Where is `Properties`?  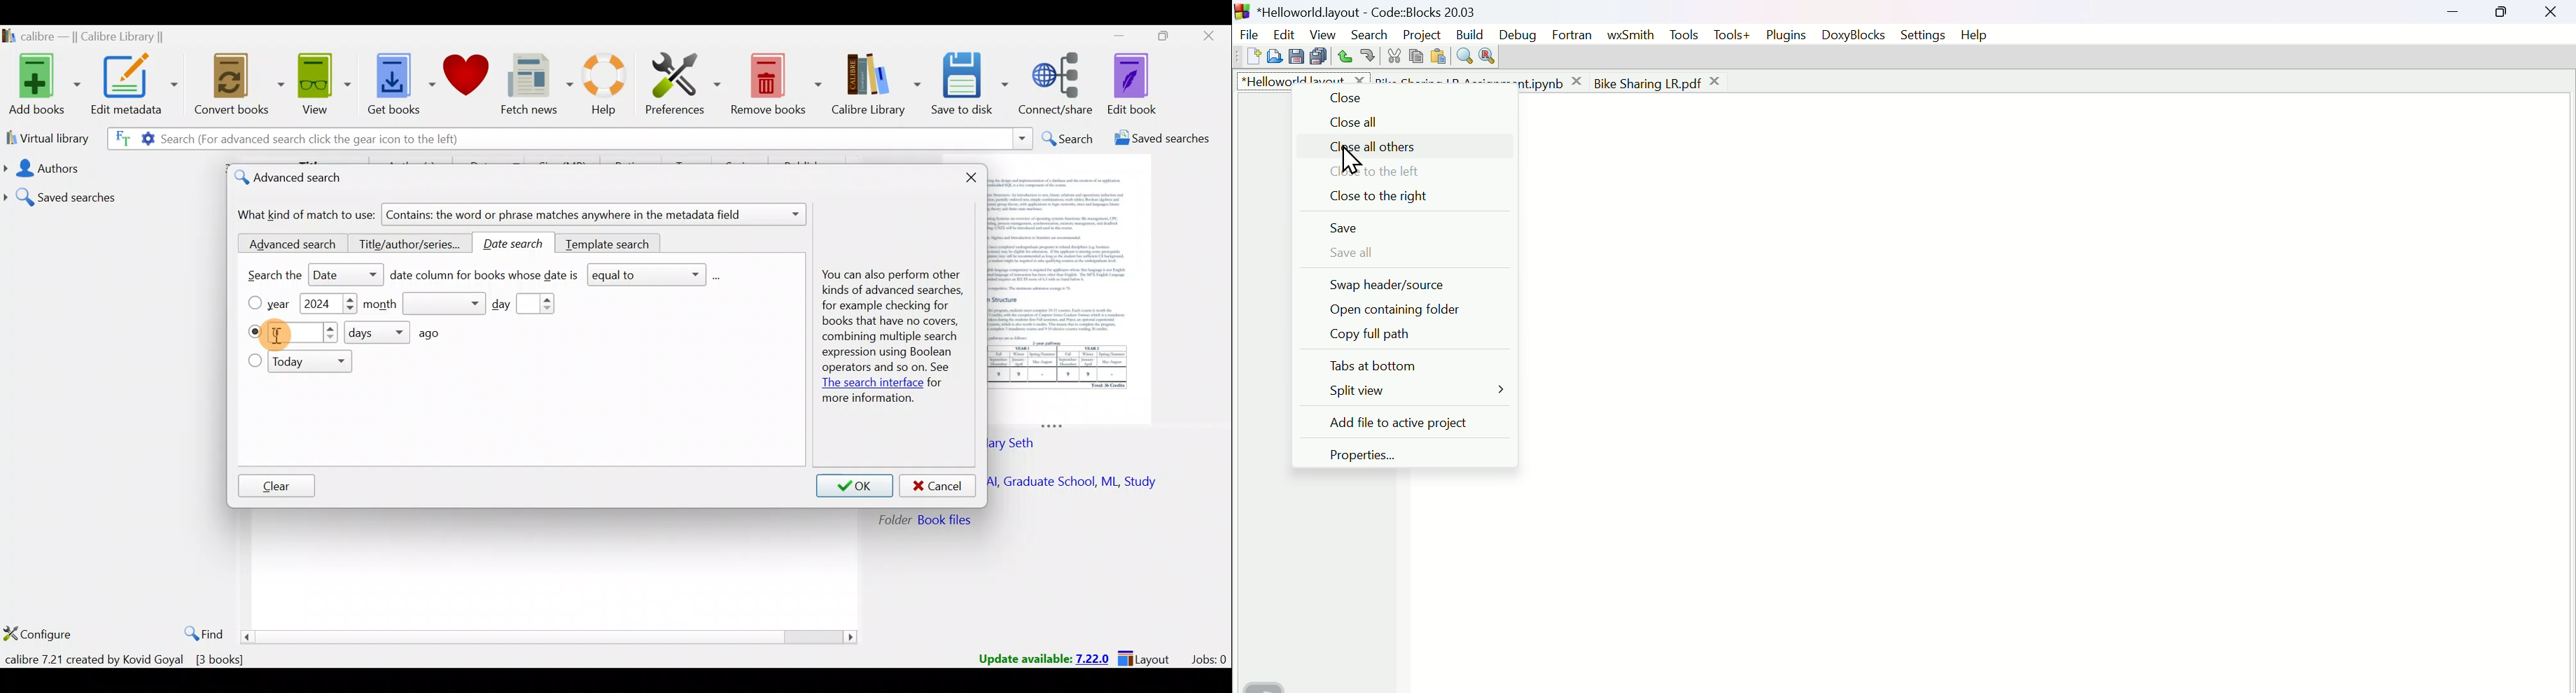
Properties is located at coordinates (1370, 452).